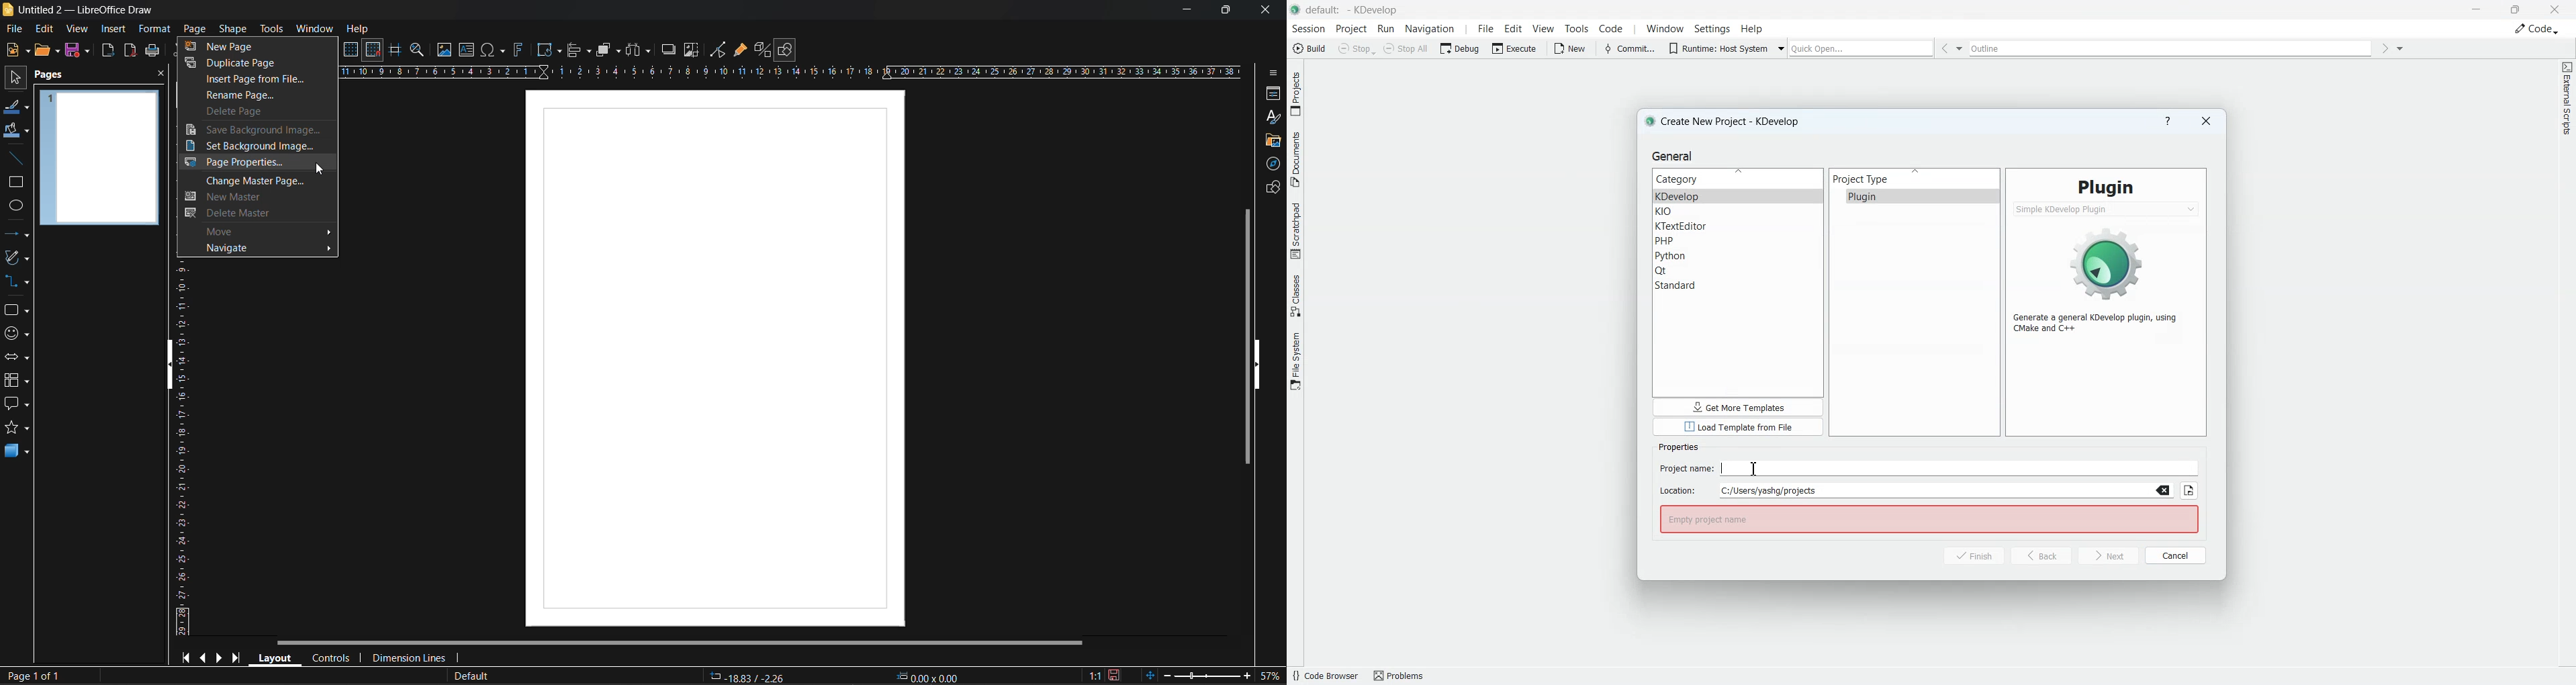  What do you see at coordinates (2108, 261) in the screenshot?
I see `Logo` at bounding box center [2108, 261].